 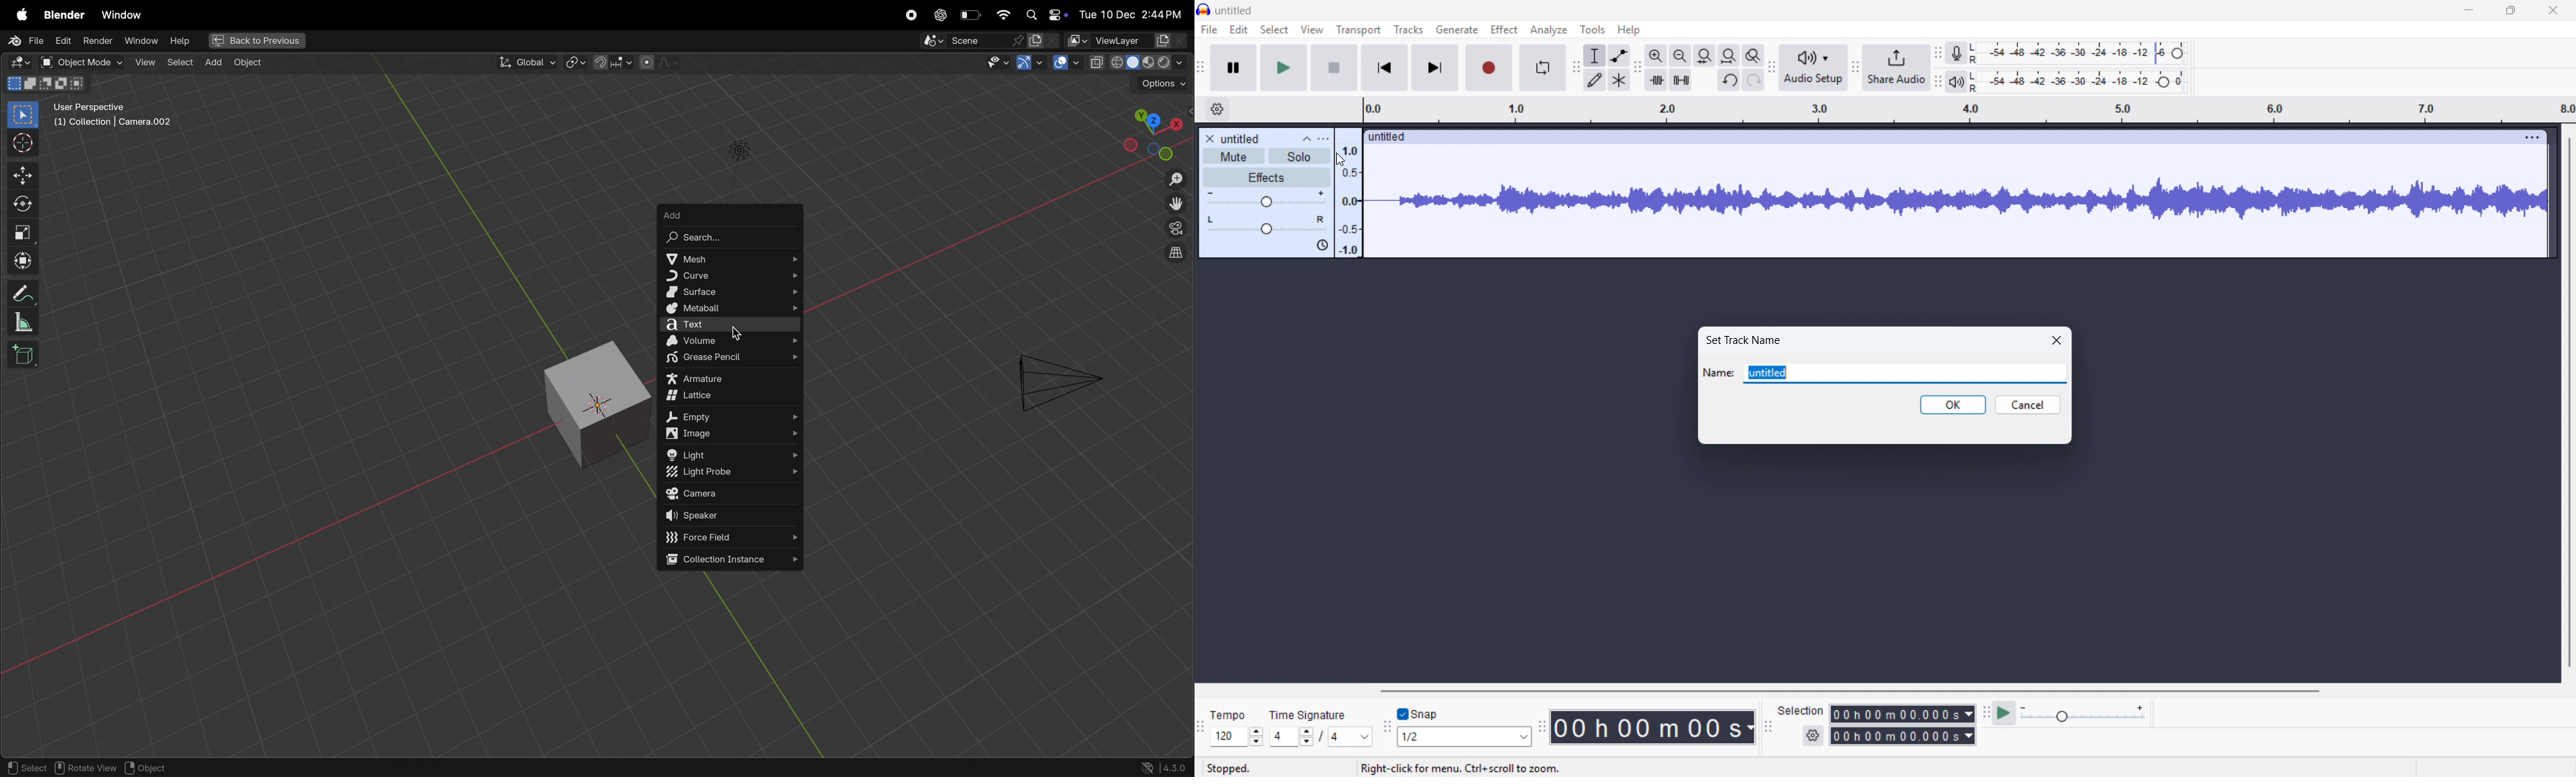 What do you see at coordinates (1312, 29) in the screenshot?
I see `view ` at bounding box center [1312, 29].